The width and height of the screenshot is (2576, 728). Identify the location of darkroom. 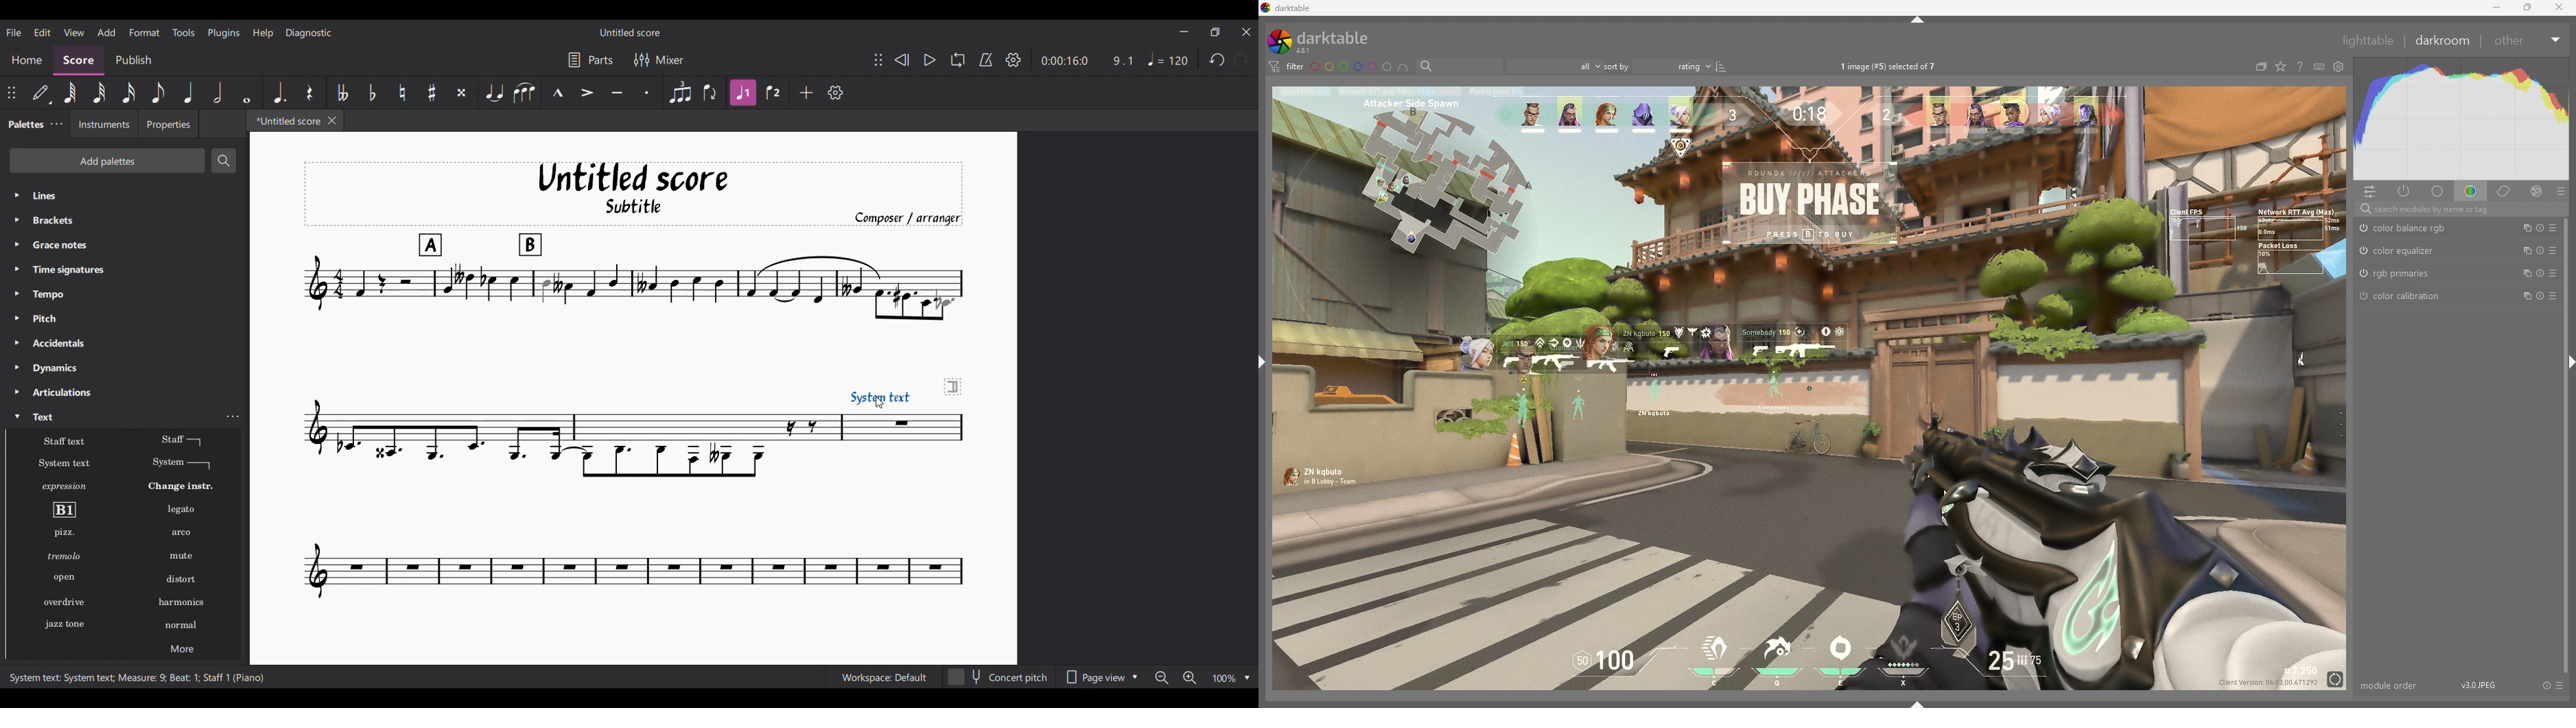
(2443, 39).